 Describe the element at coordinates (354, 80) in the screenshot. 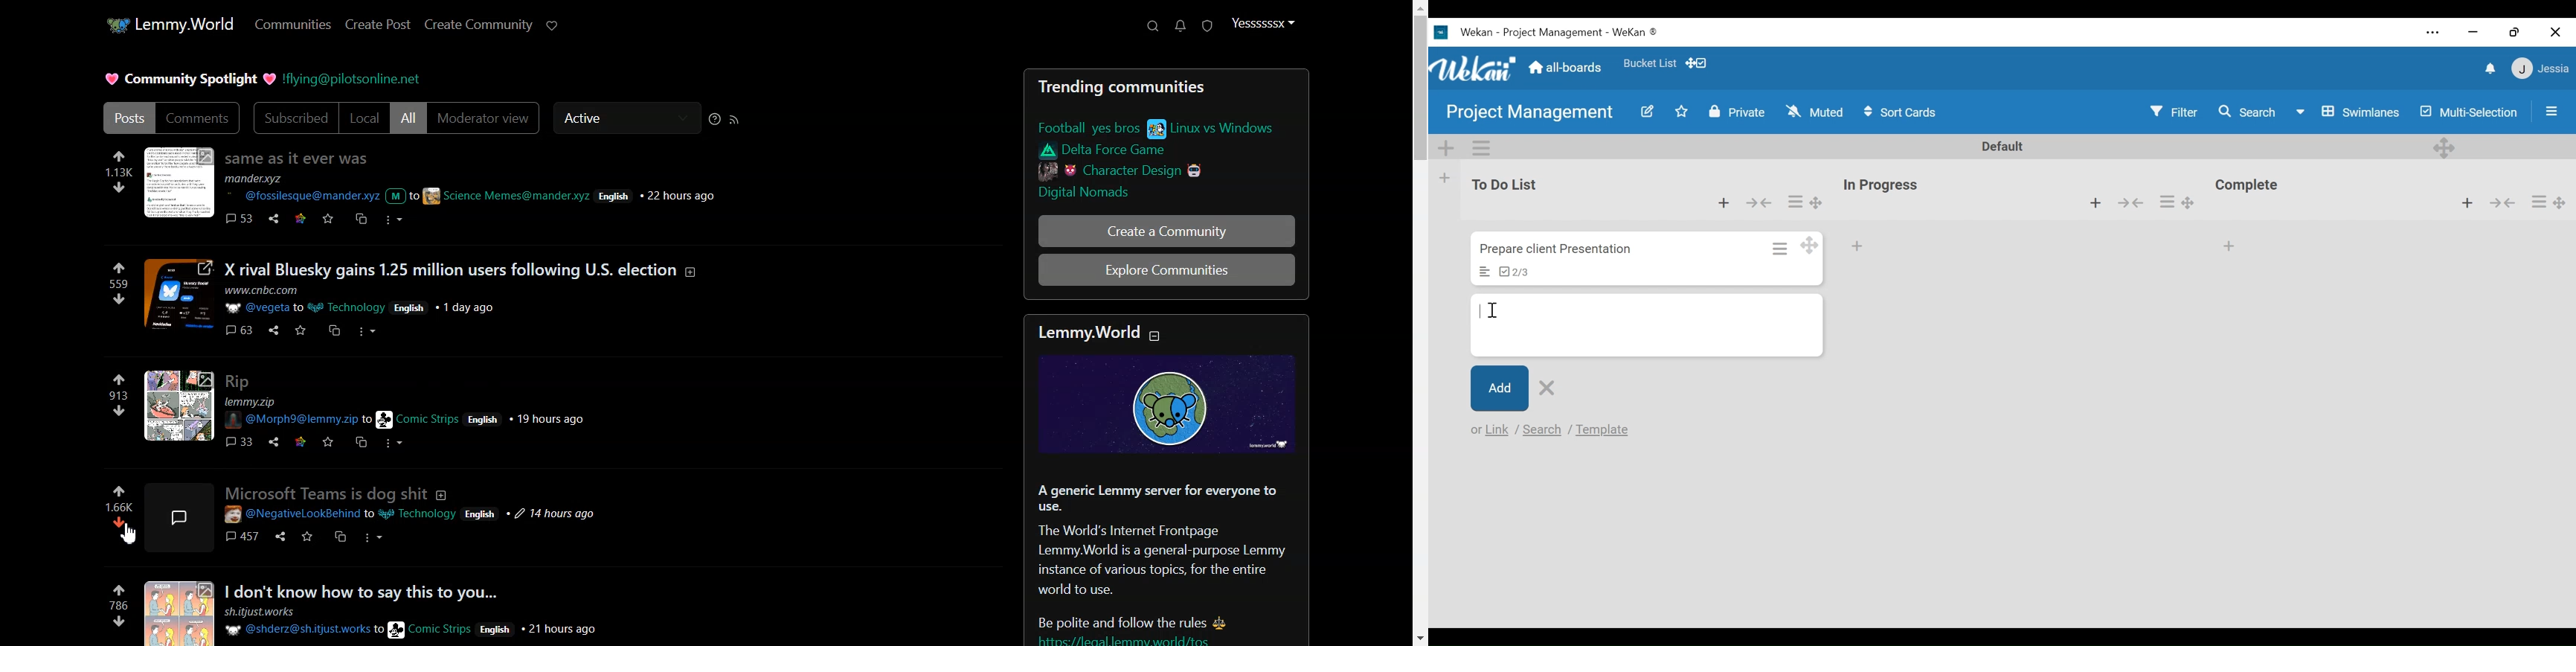

I see `Hyperlink` at that location.